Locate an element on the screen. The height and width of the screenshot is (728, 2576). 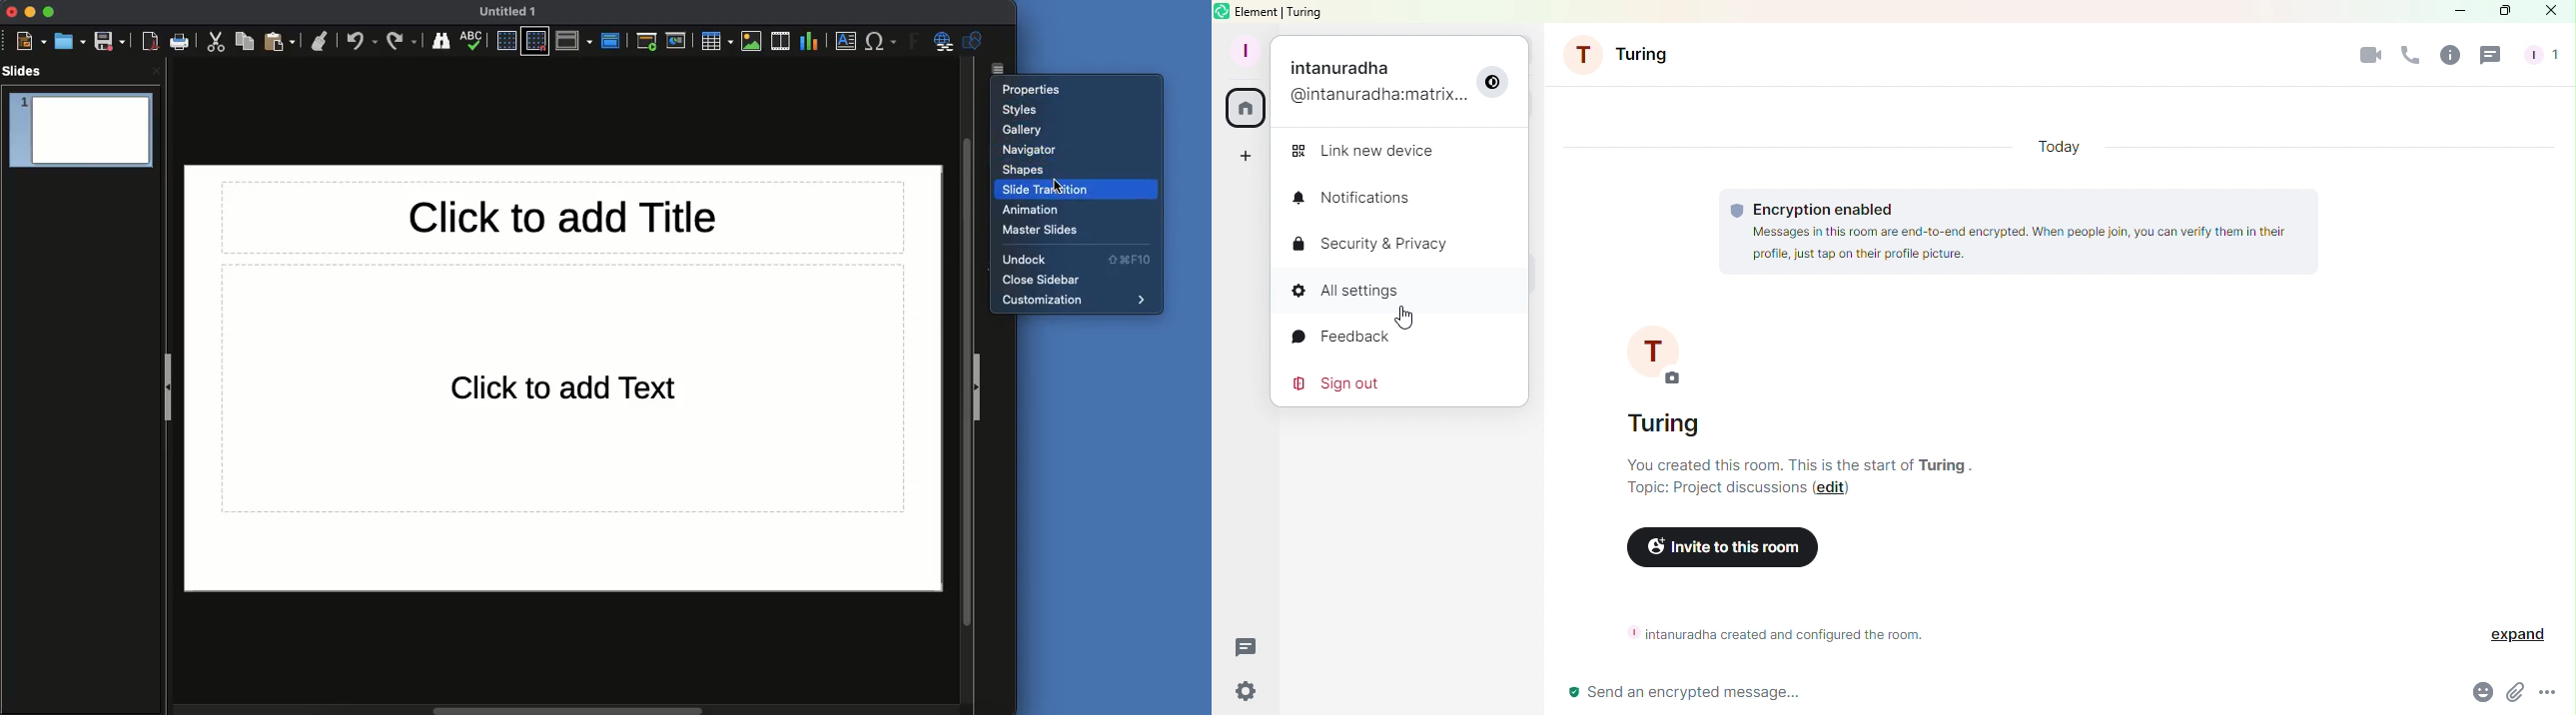
Sign out is located at coordinates (1332, 382).